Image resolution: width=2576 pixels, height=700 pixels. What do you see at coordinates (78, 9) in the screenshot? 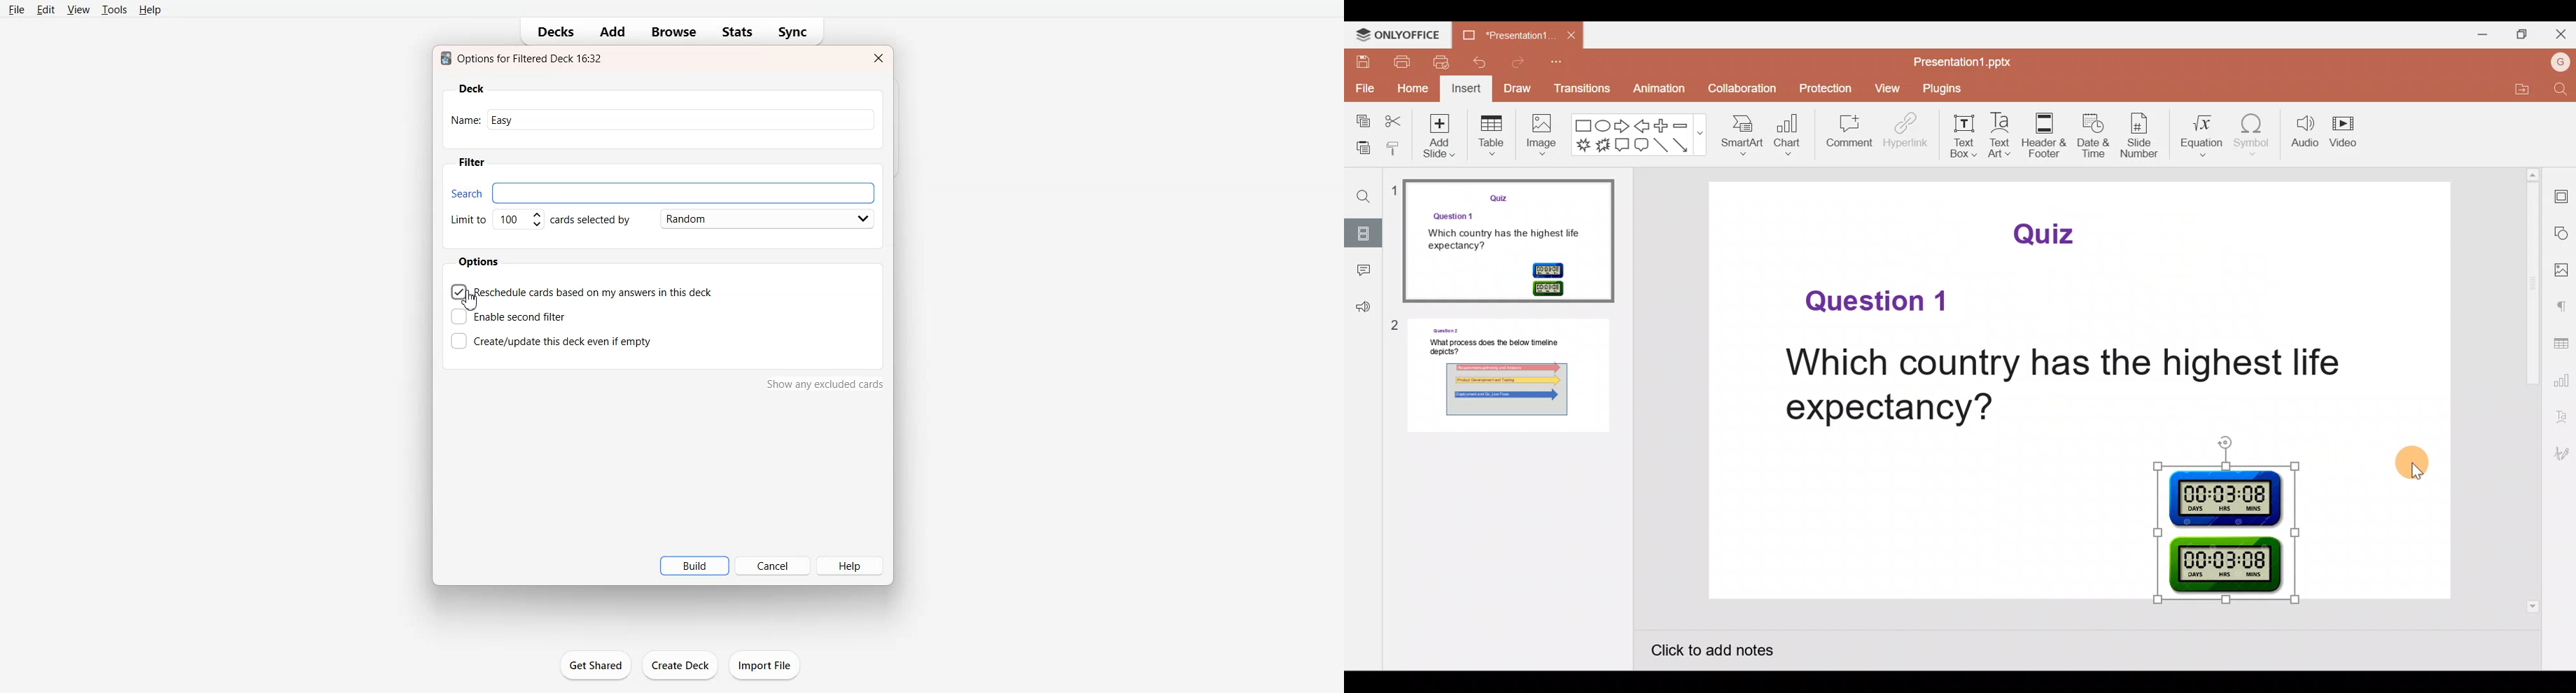
I see `View` at bounding box center [78, 9].